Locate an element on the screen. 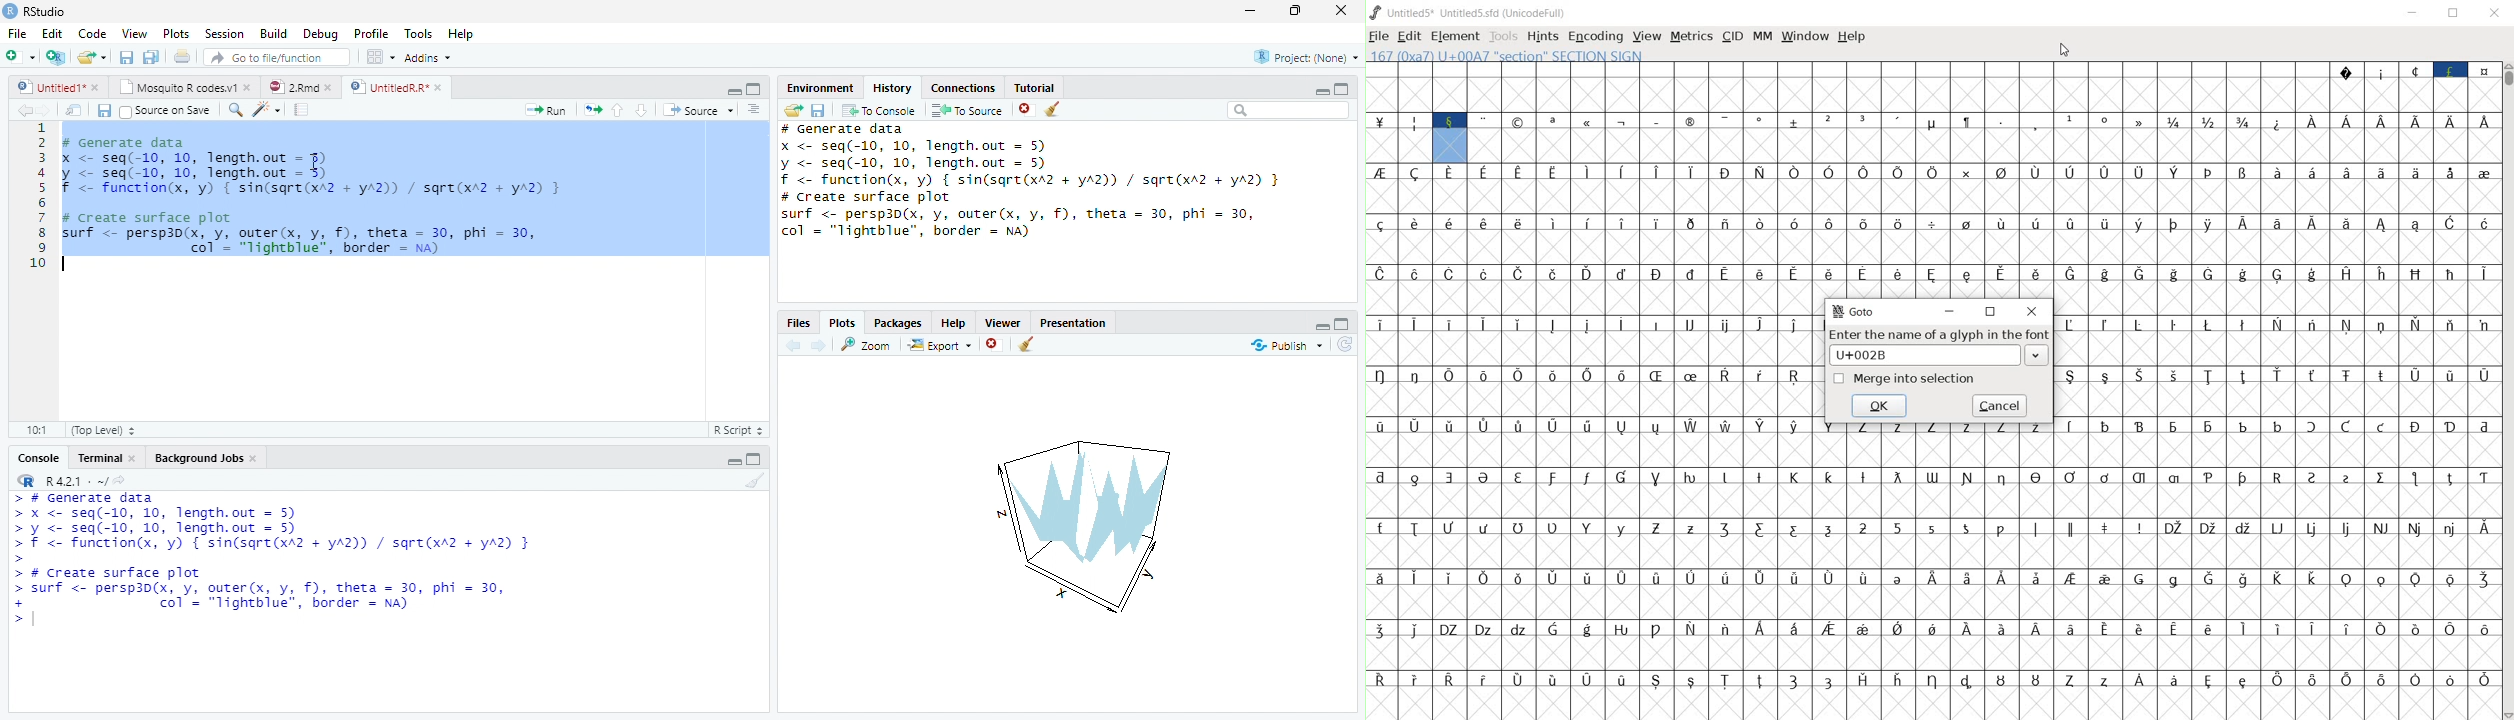 This screenshot has width=2520, height=728. Show document outline is located at coordinates (753, 108).